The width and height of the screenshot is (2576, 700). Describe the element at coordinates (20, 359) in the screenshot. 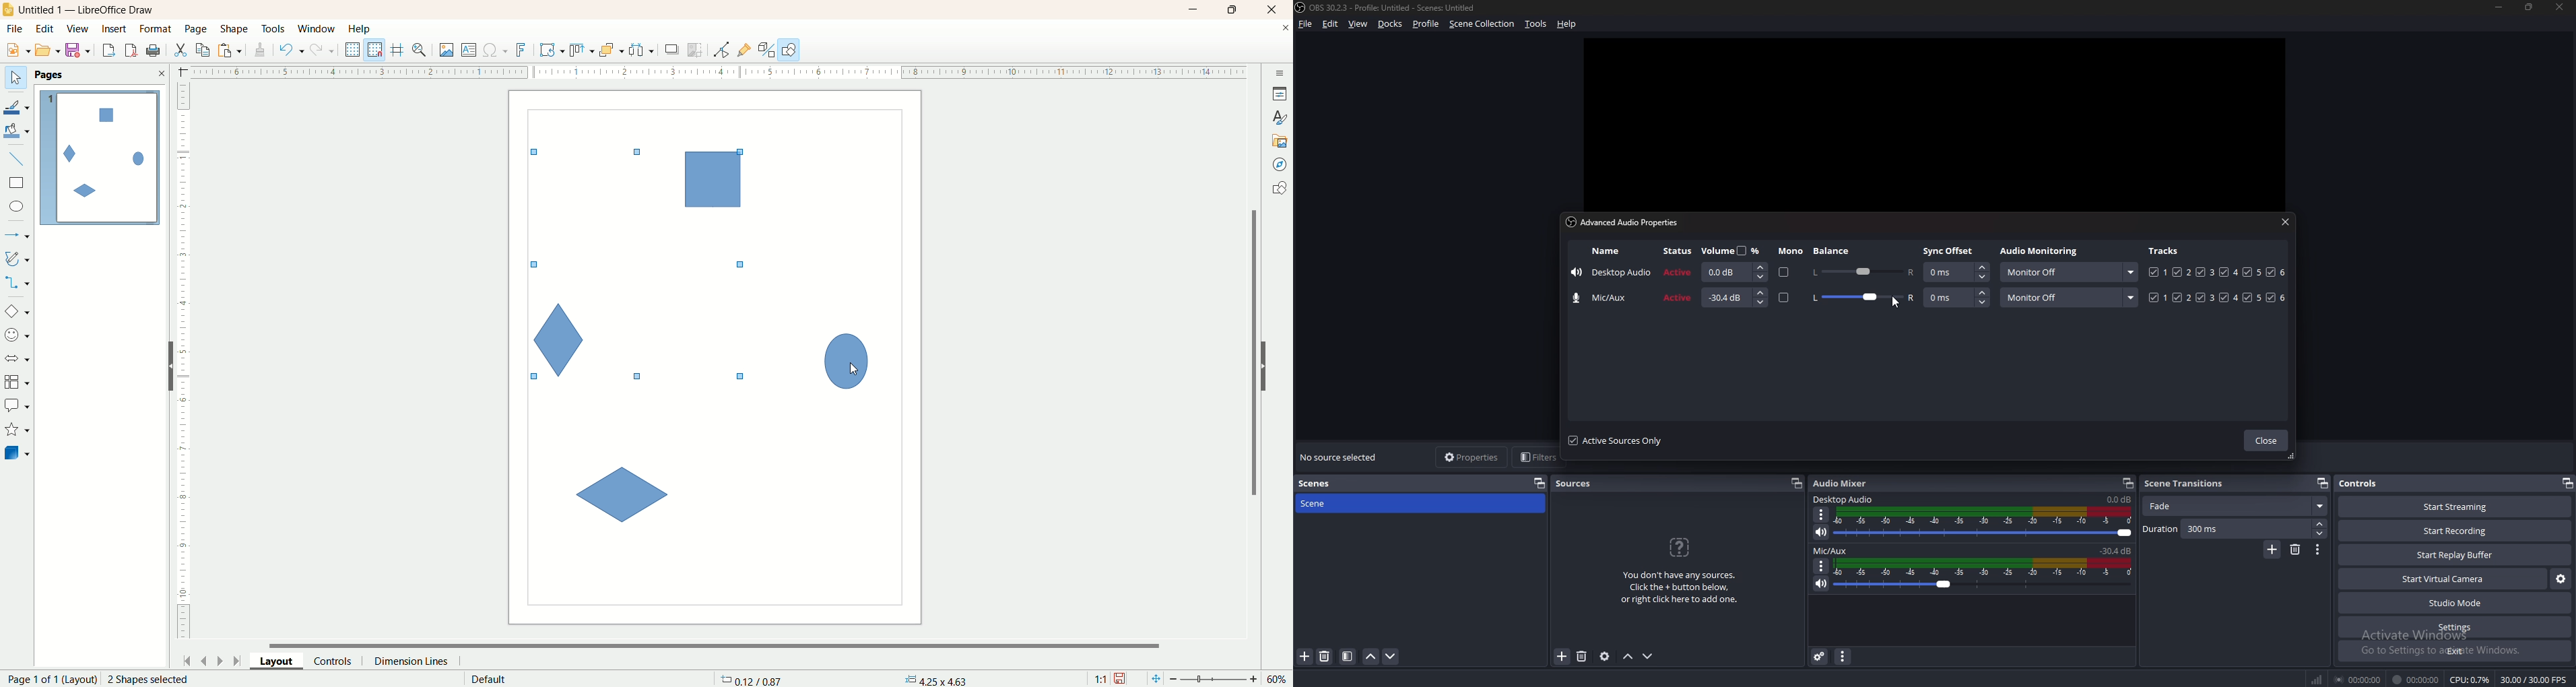

I see `block arrow` at that location.